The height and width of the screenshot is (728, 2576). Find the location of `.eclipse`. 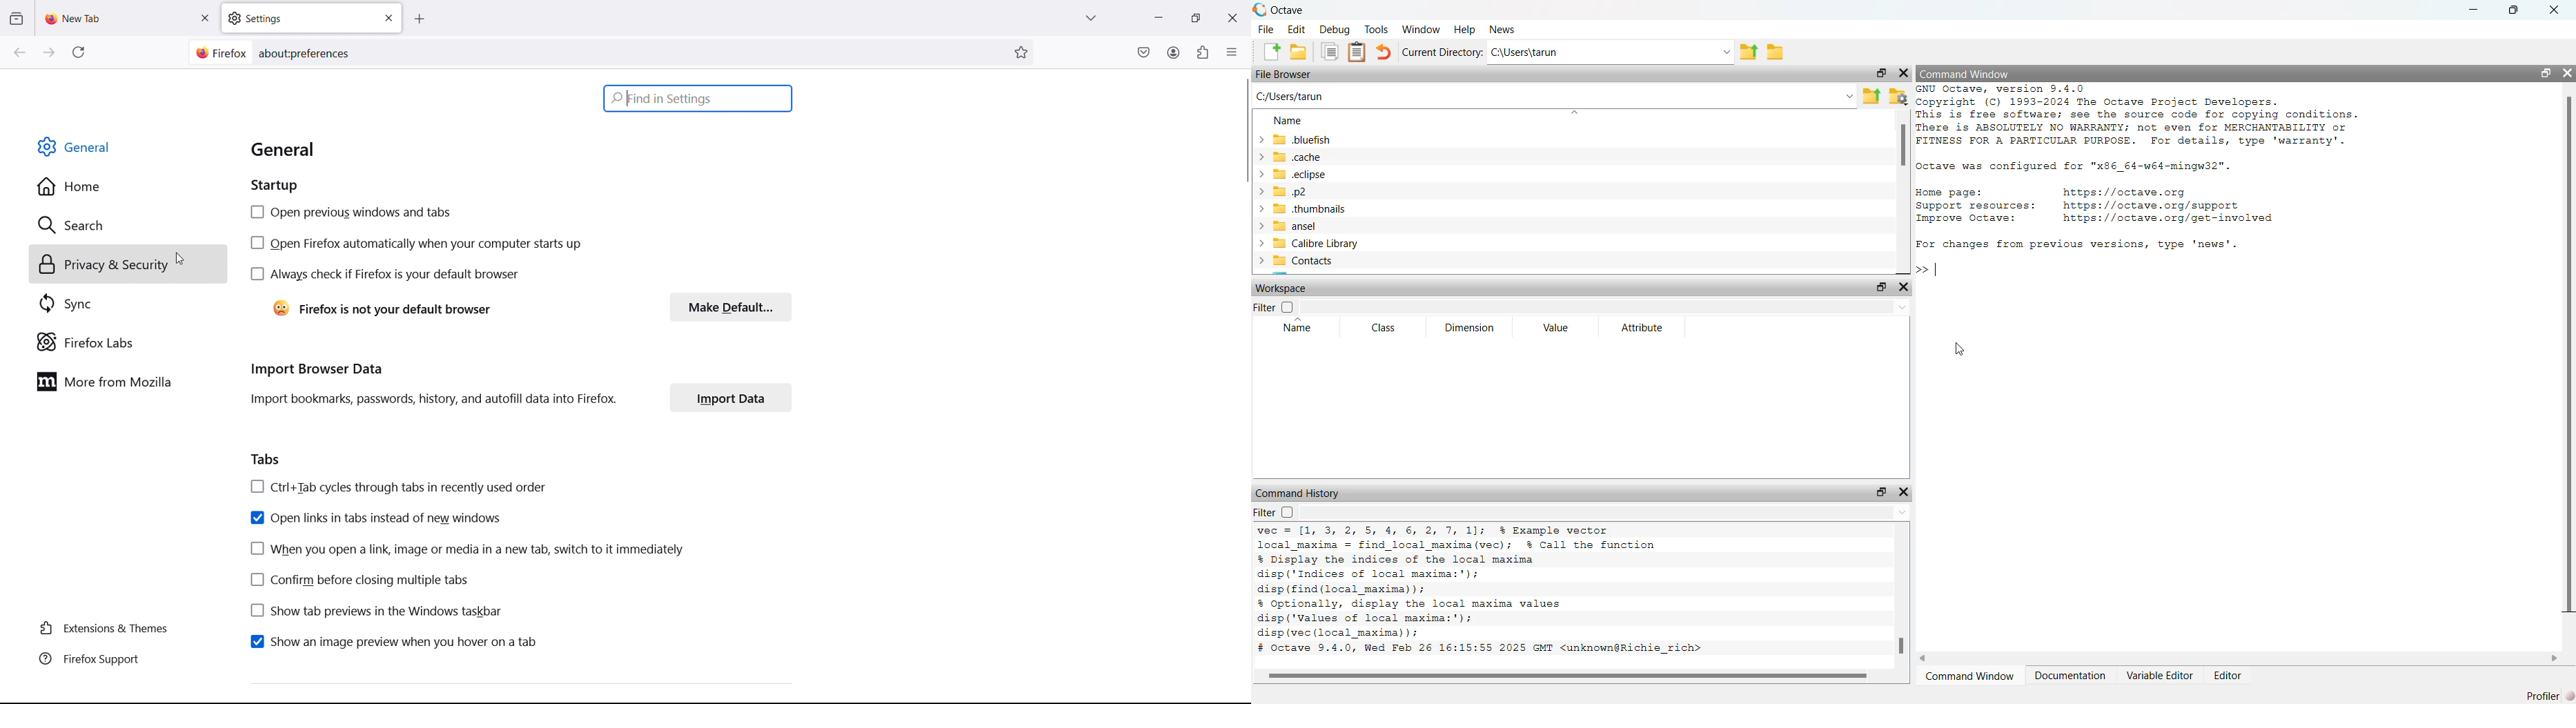

.eclipse is located at coordinates (1304, 173).